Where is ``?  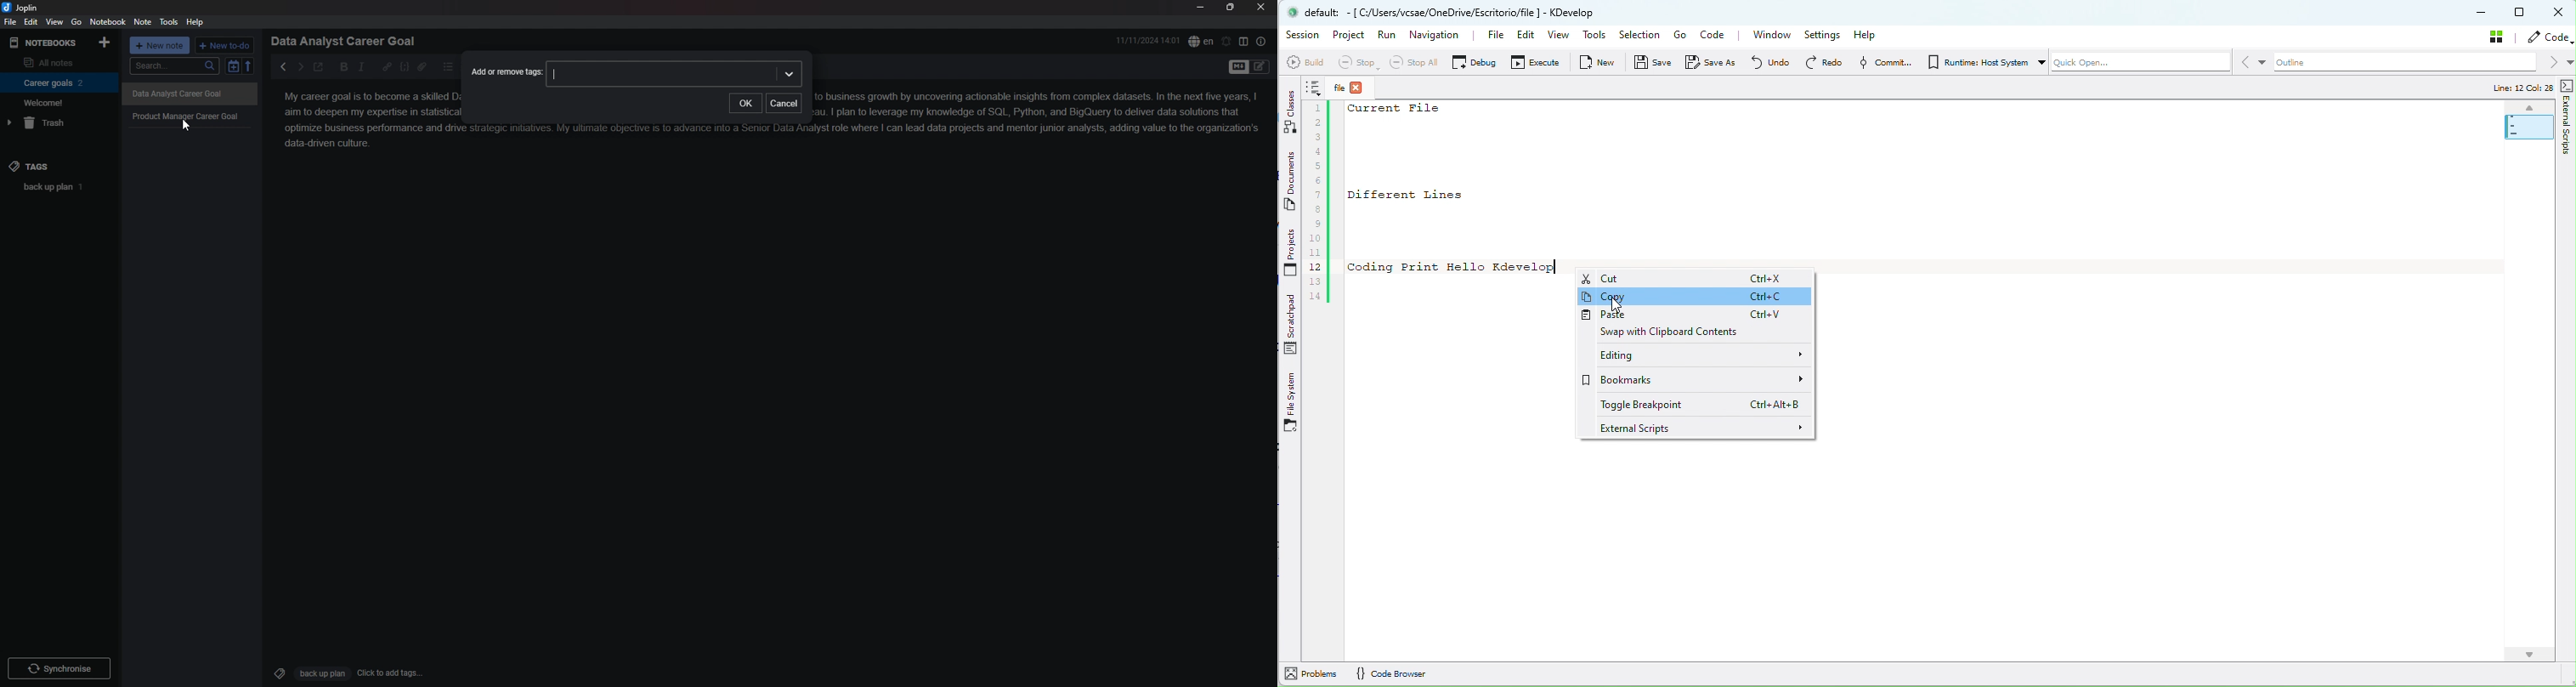
 is located at coordinates (194, 96).